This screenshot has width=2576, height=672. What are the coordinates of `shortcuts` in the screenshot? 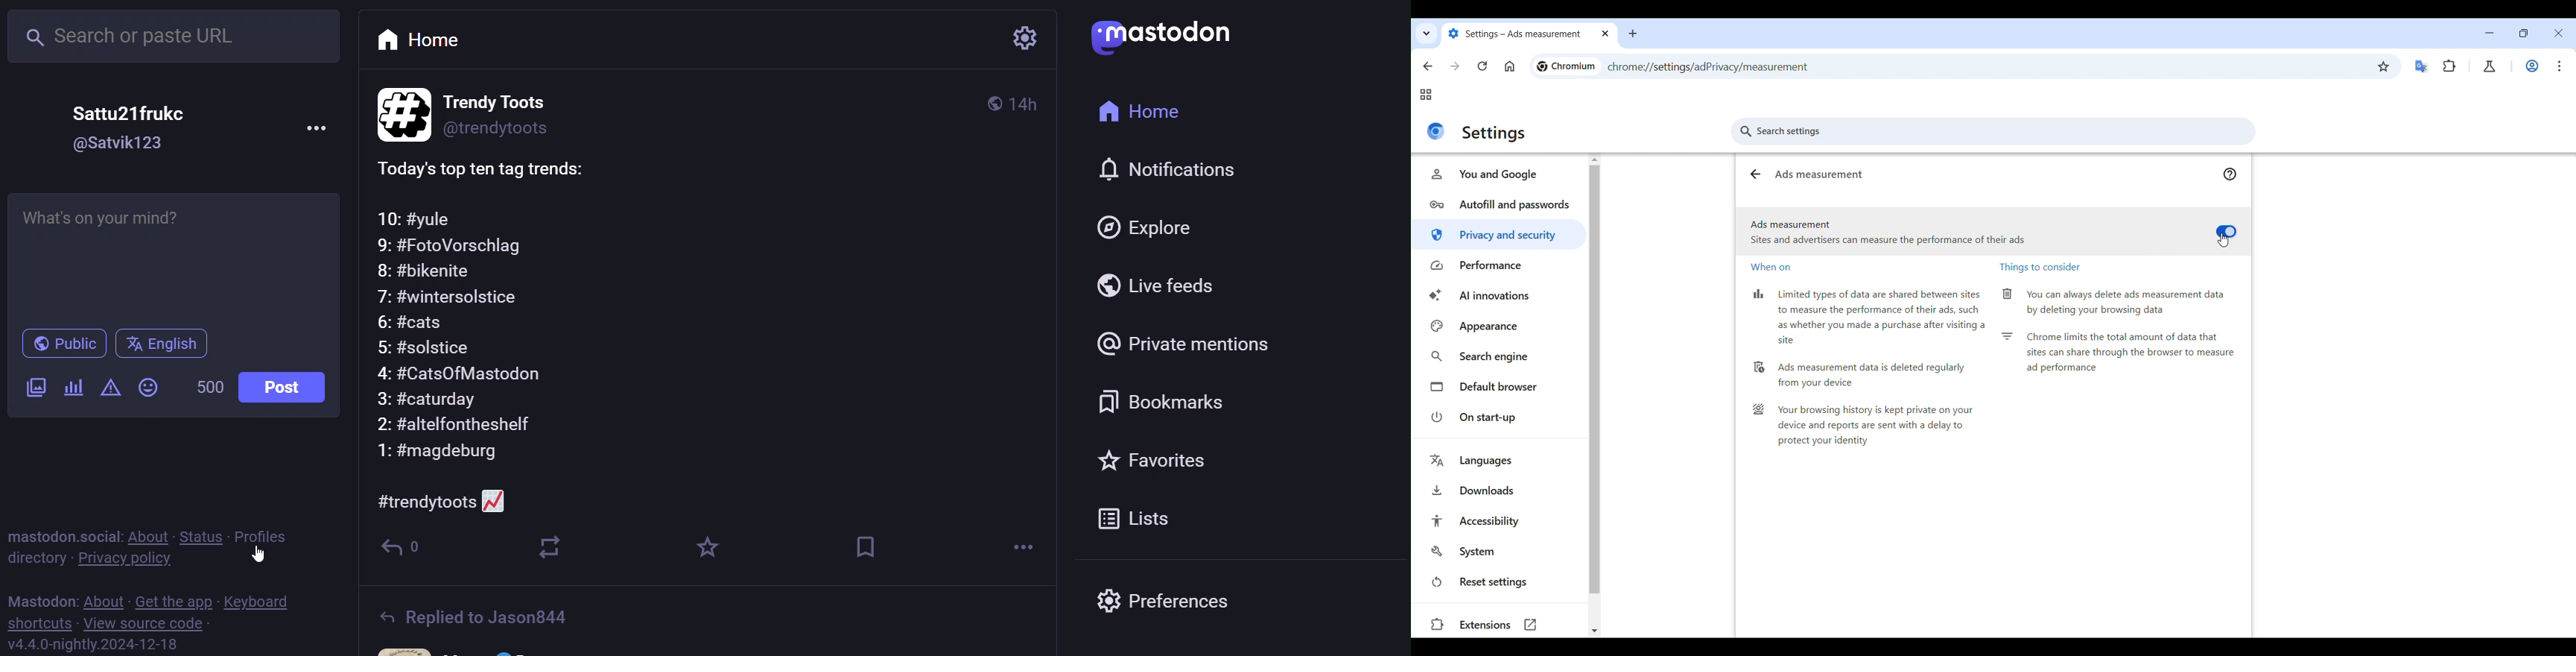 It's located at (37, 625).